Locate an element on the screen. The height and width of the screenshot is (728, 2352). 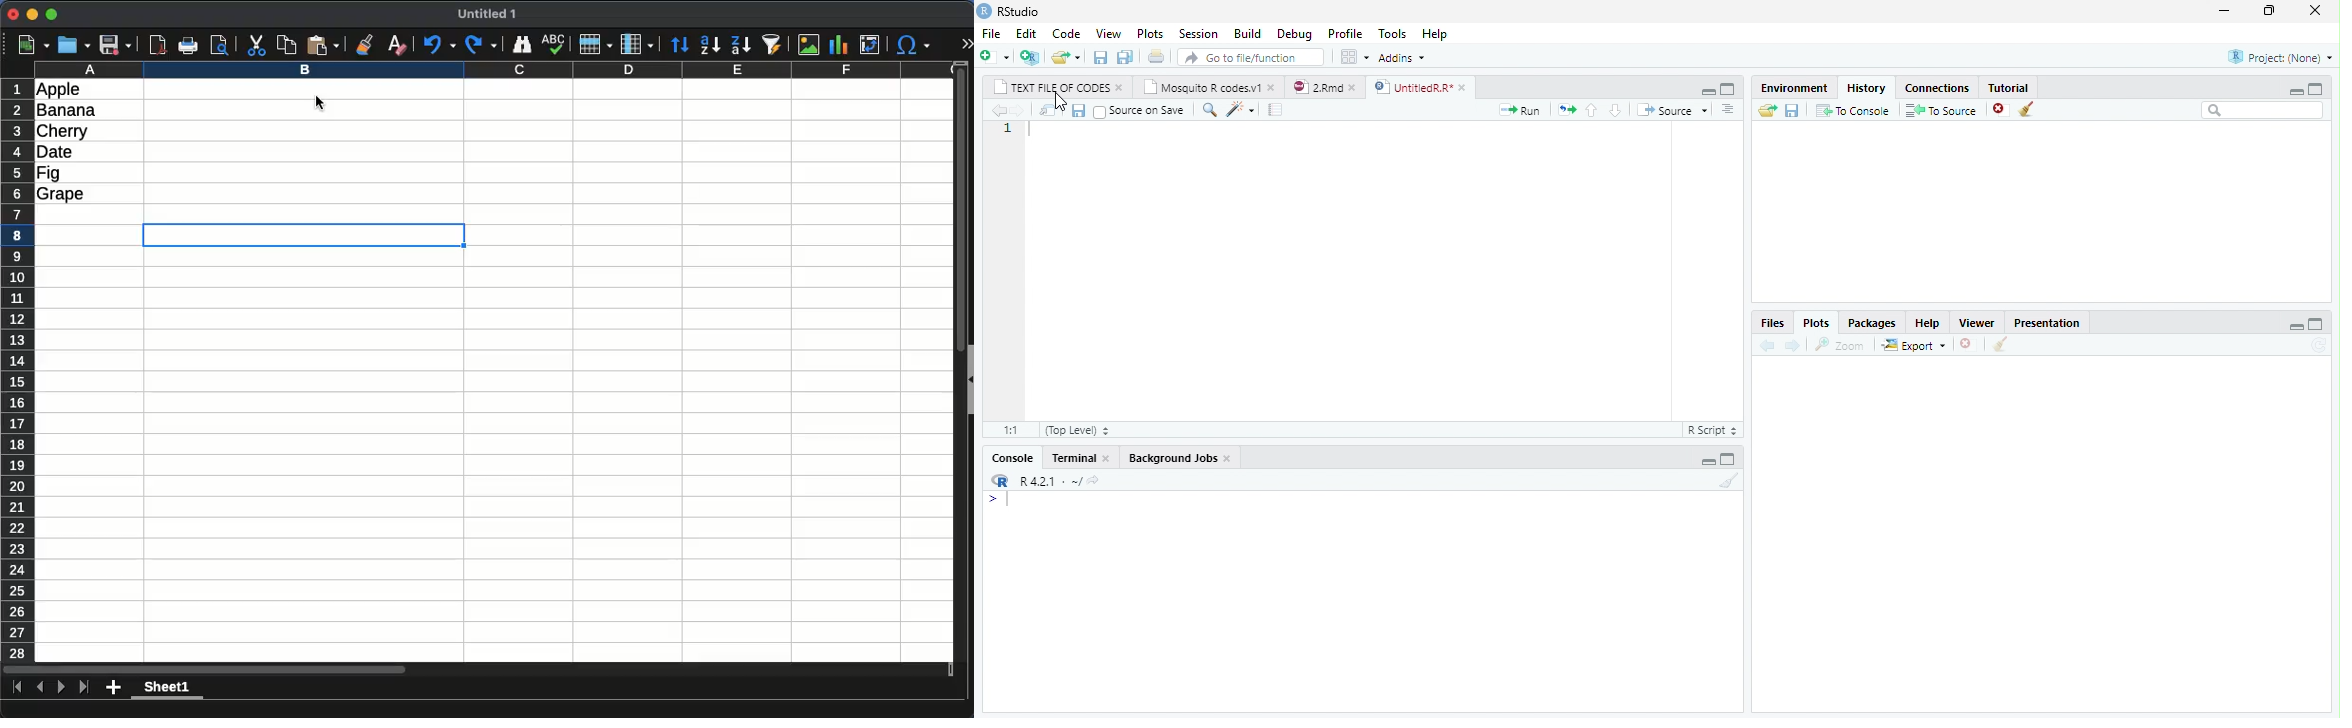
profile is located at coordinates (1344, 32).